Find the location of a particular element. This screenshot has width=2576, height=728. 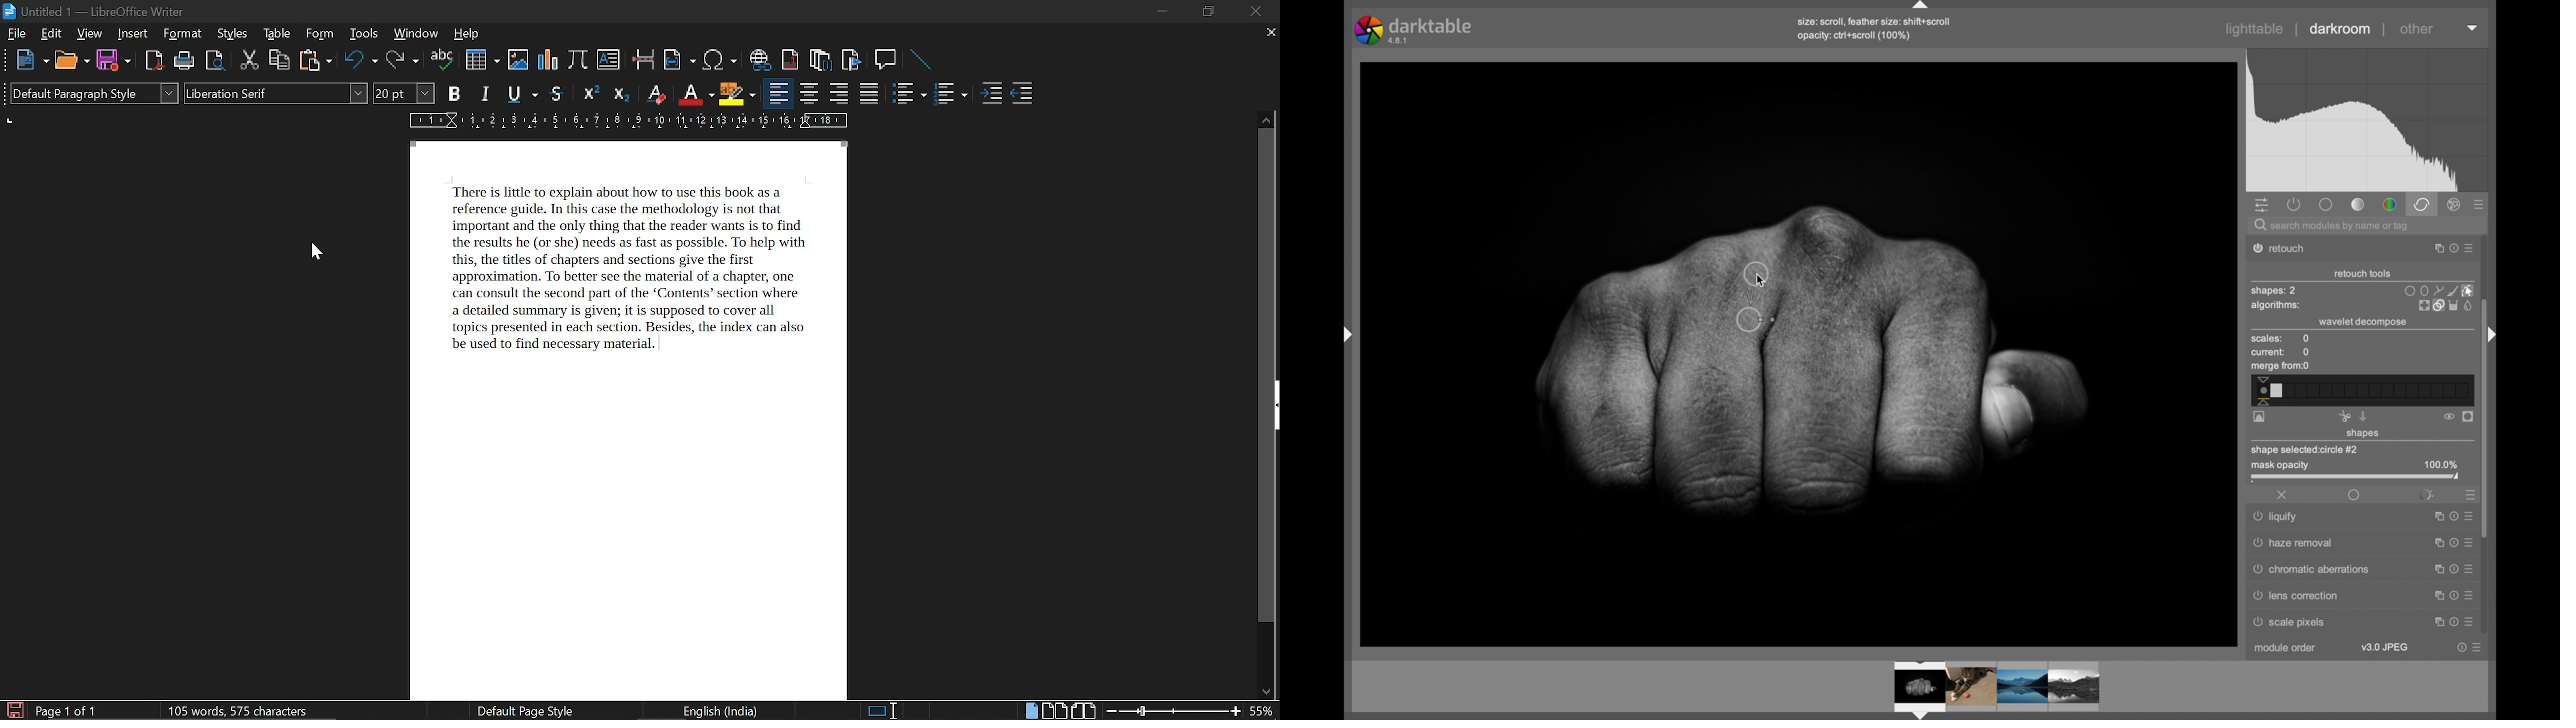

form is located at coordinates (321, 33).